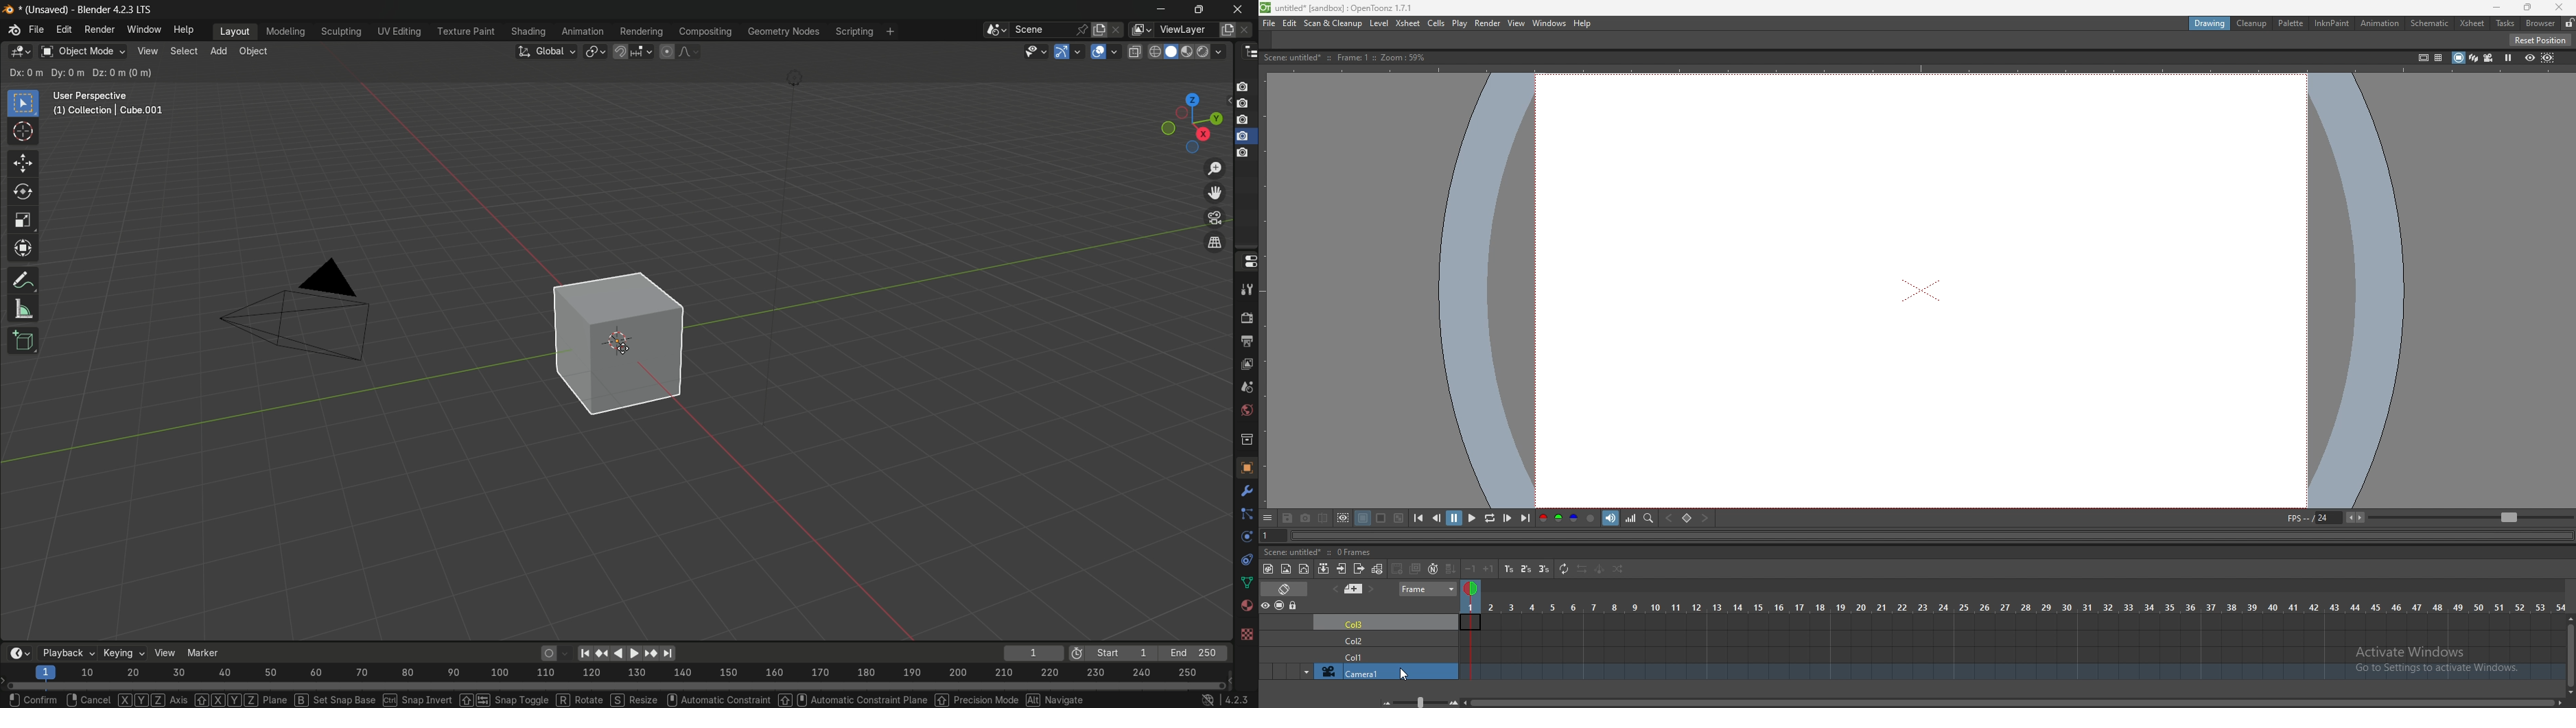 The width and height of the screenshot is (2576, 728). What do you see at coordinates (1526, 569) in the screenshot?
I see `reframe on 2s` at bounding box center [1526, 569].